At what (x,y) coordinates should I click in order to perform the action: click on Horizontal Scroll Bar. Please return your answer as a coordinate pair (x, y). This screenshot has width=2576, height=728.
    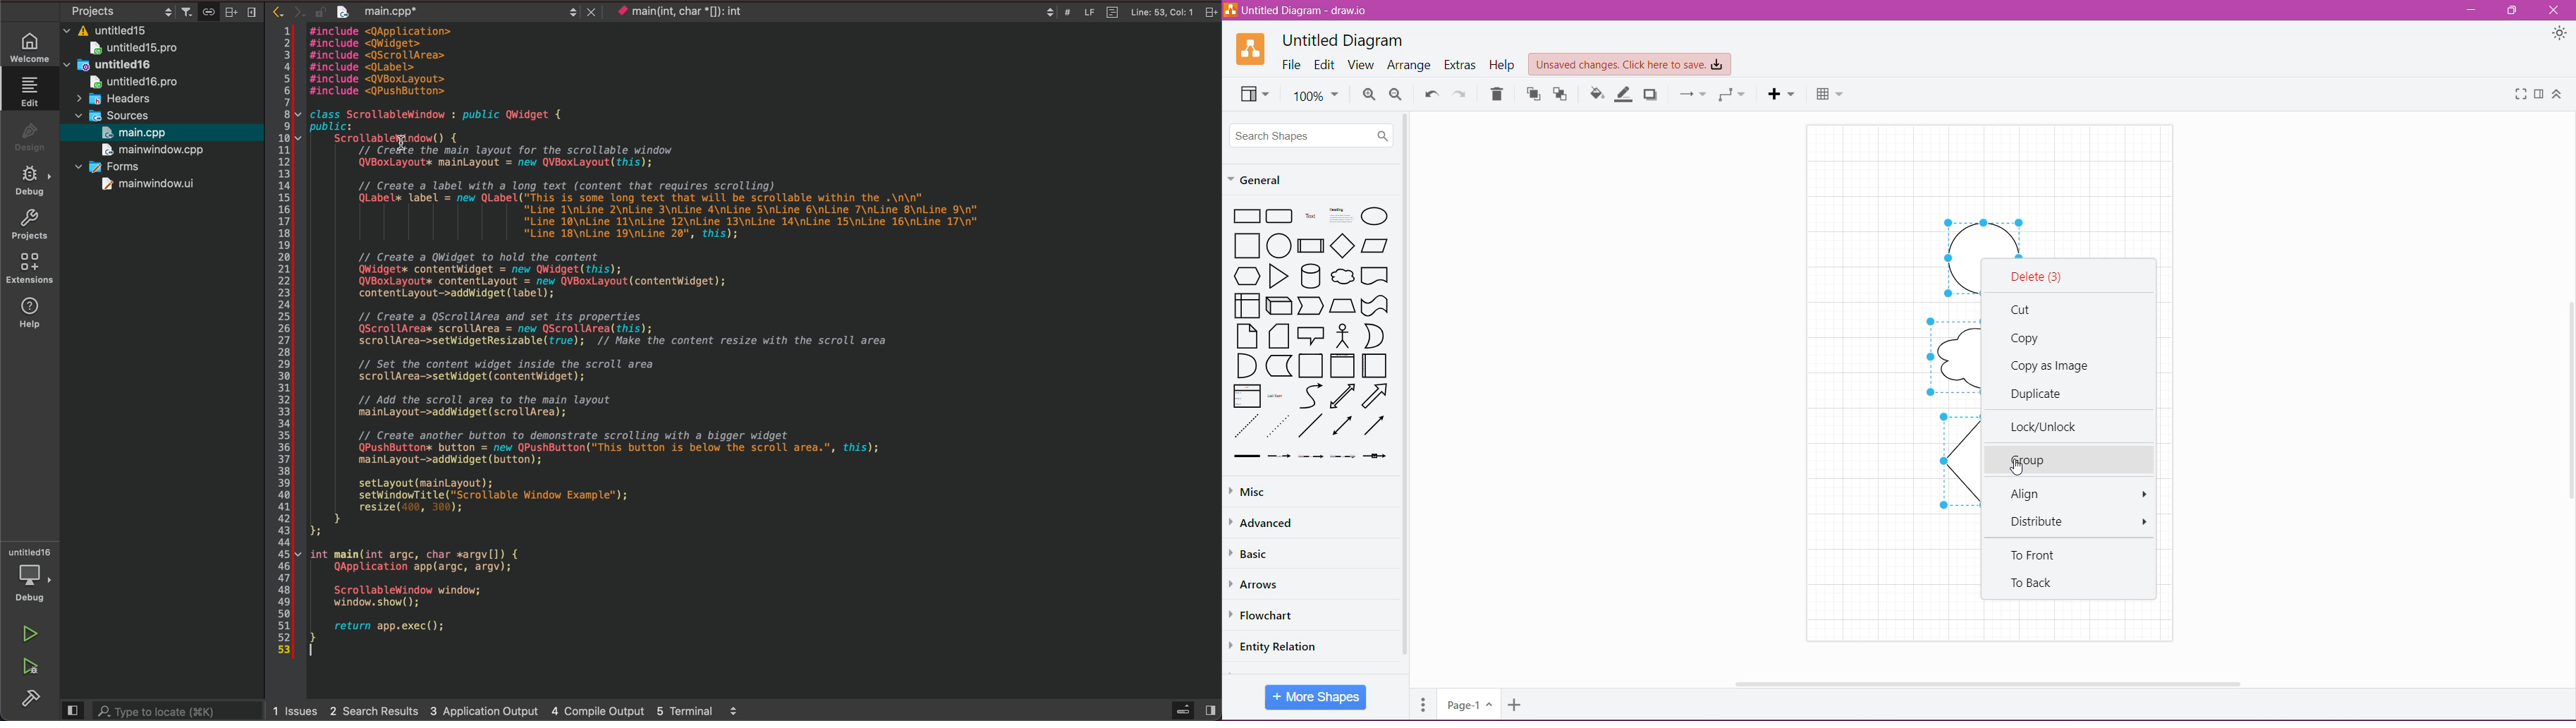
    Looking at the image, I should click on (1984, 679).